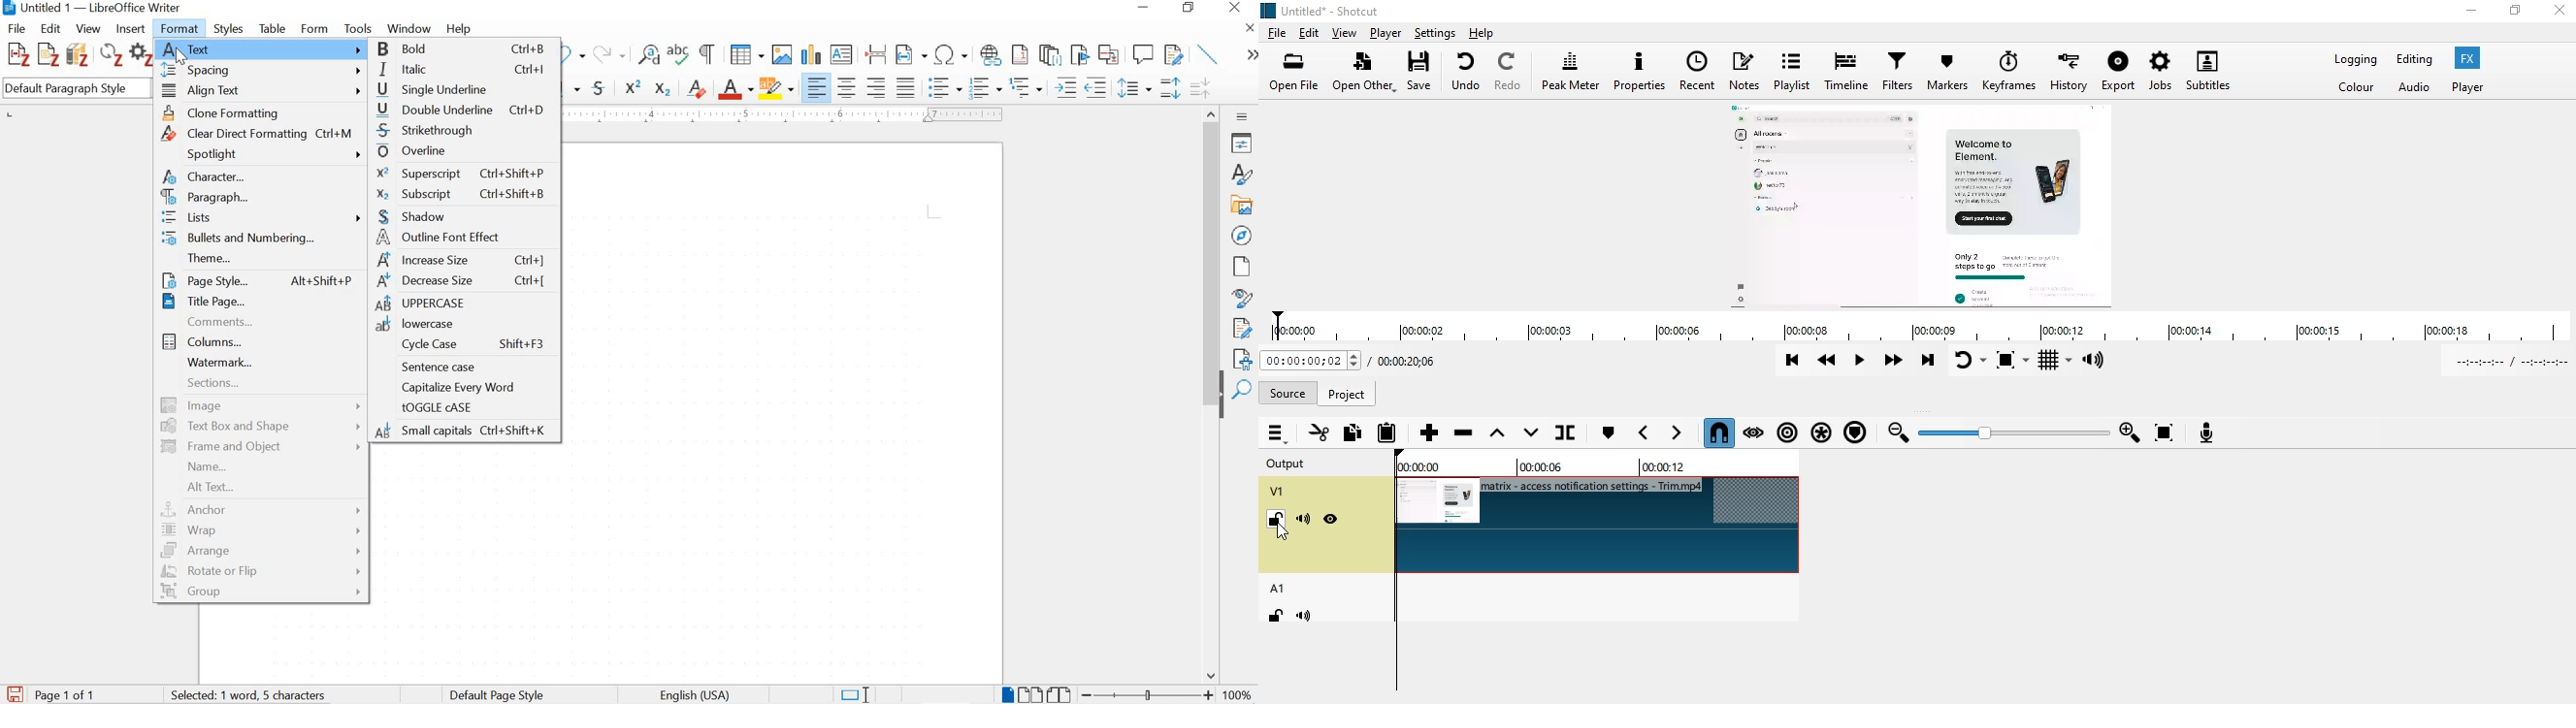 The height and width of the screenshot is (728, 2576). What do you see at coordinates (1386, 32) in the screenshot?
I see `player` at bounding box center [1386, 32].